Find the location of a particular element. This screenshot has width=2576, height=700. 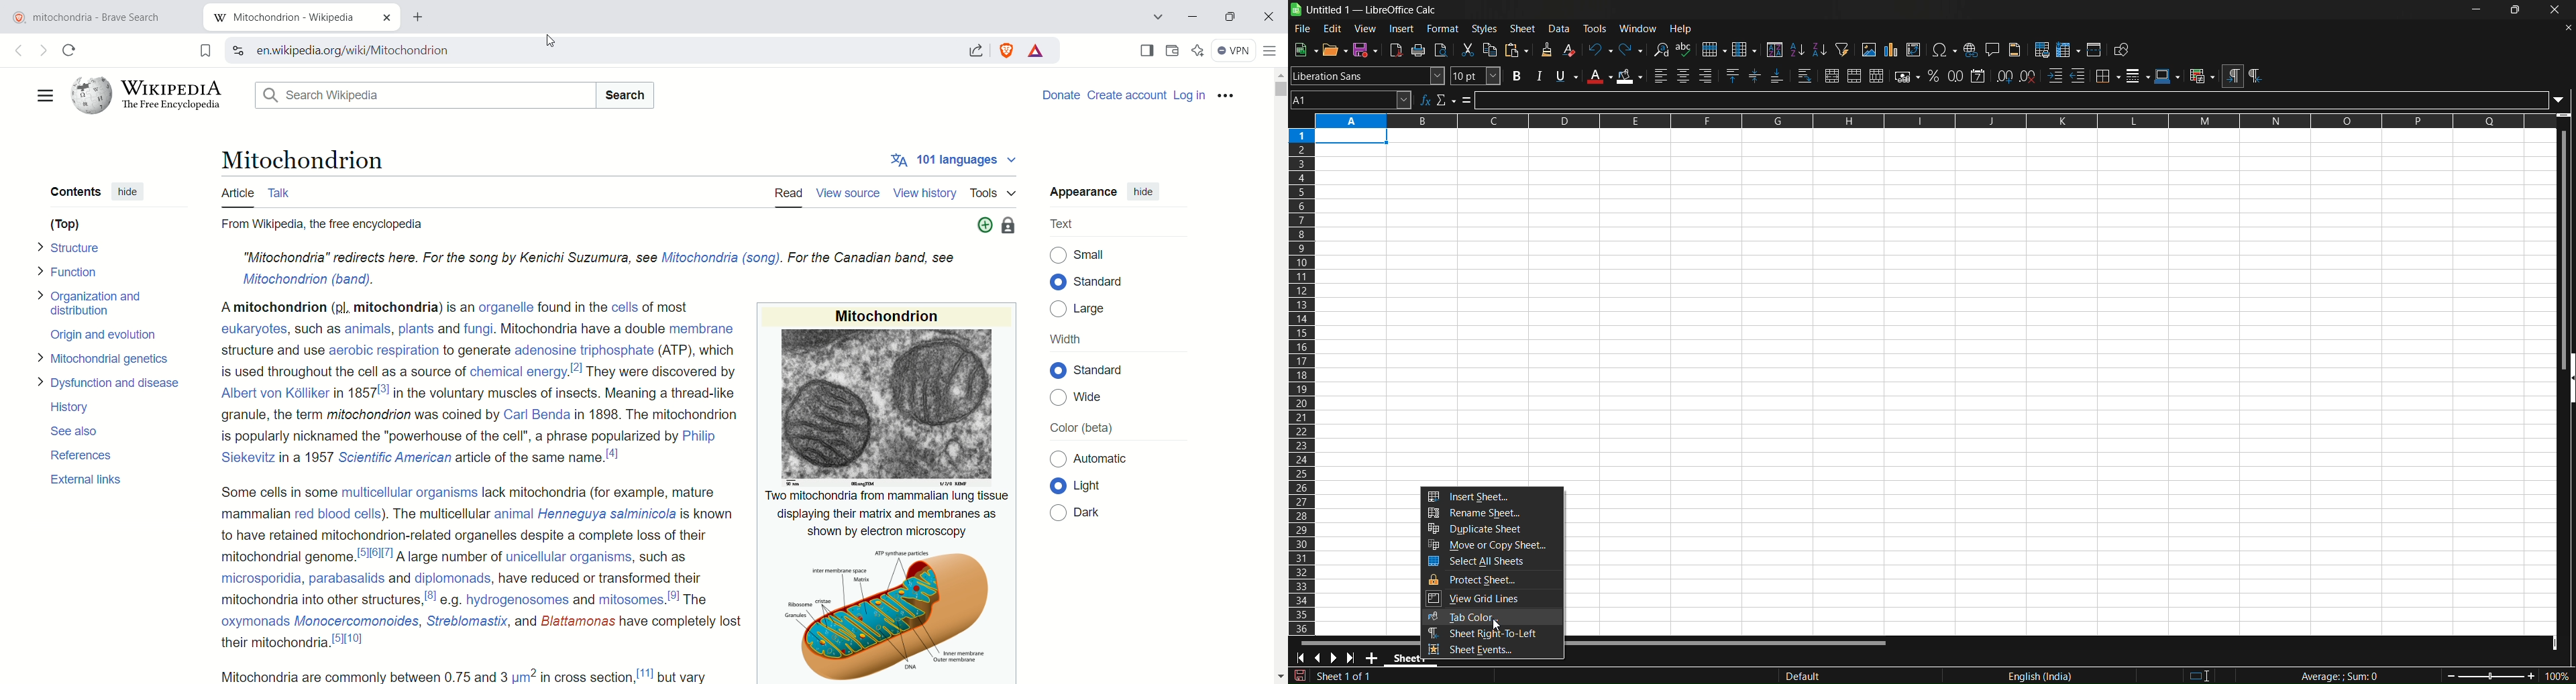

center vertically is located at coordinates (1756, 76).